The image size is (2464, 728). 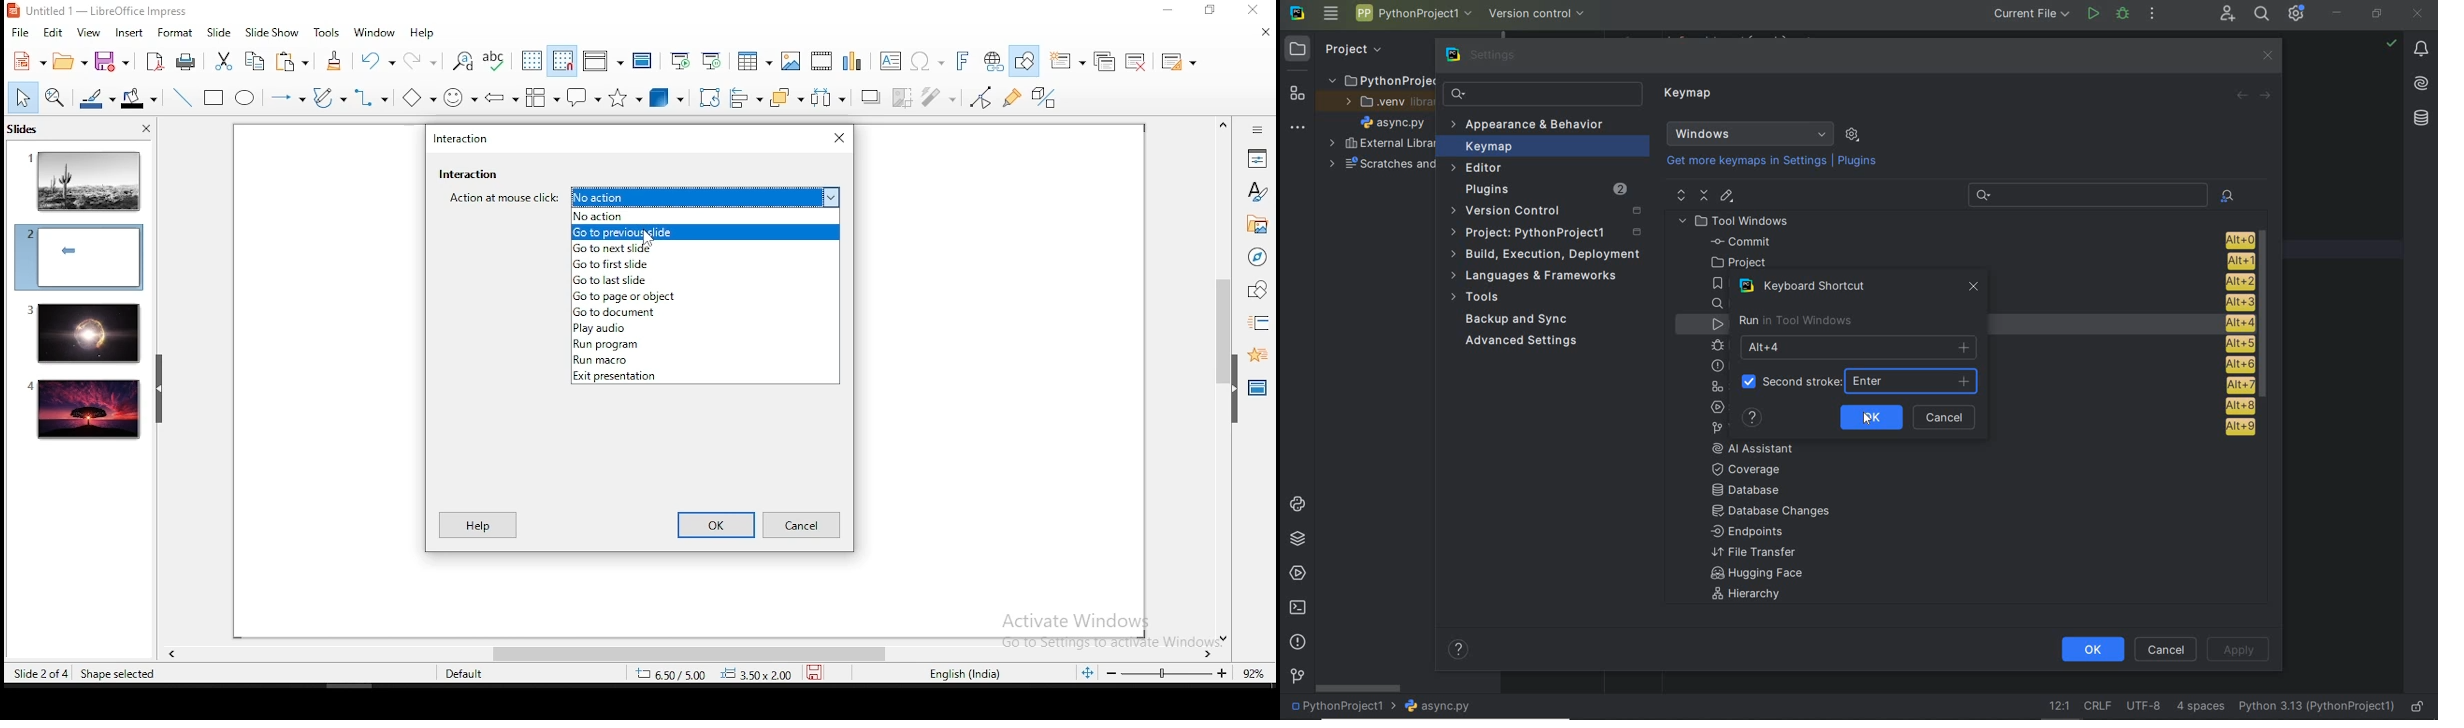 What do you see at coordinates (751, 60) in the screenshot?
I see `tables` at bounding box center [751, 60].